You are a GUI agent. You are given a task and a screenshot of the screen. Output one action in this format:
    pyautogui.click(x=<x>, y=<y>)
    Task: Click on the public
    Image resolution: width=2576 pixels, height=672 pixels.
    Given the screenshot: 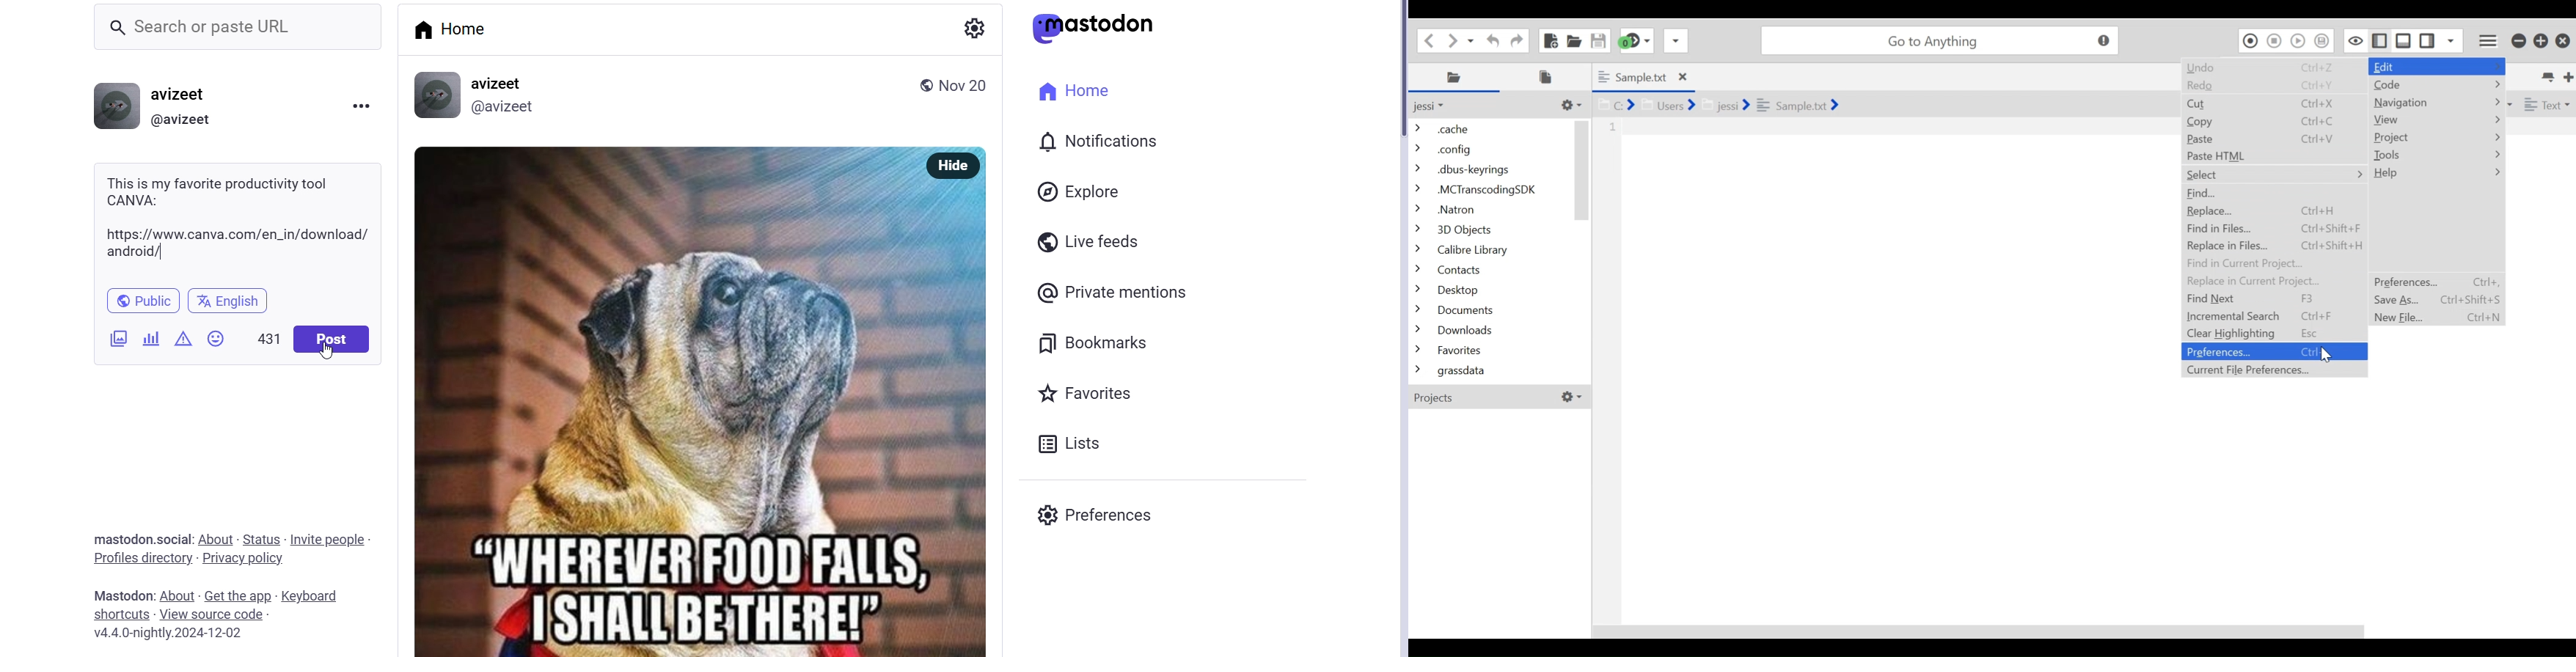 What is the action you would take?
    pyautogui.click(x=147, y=298)
    